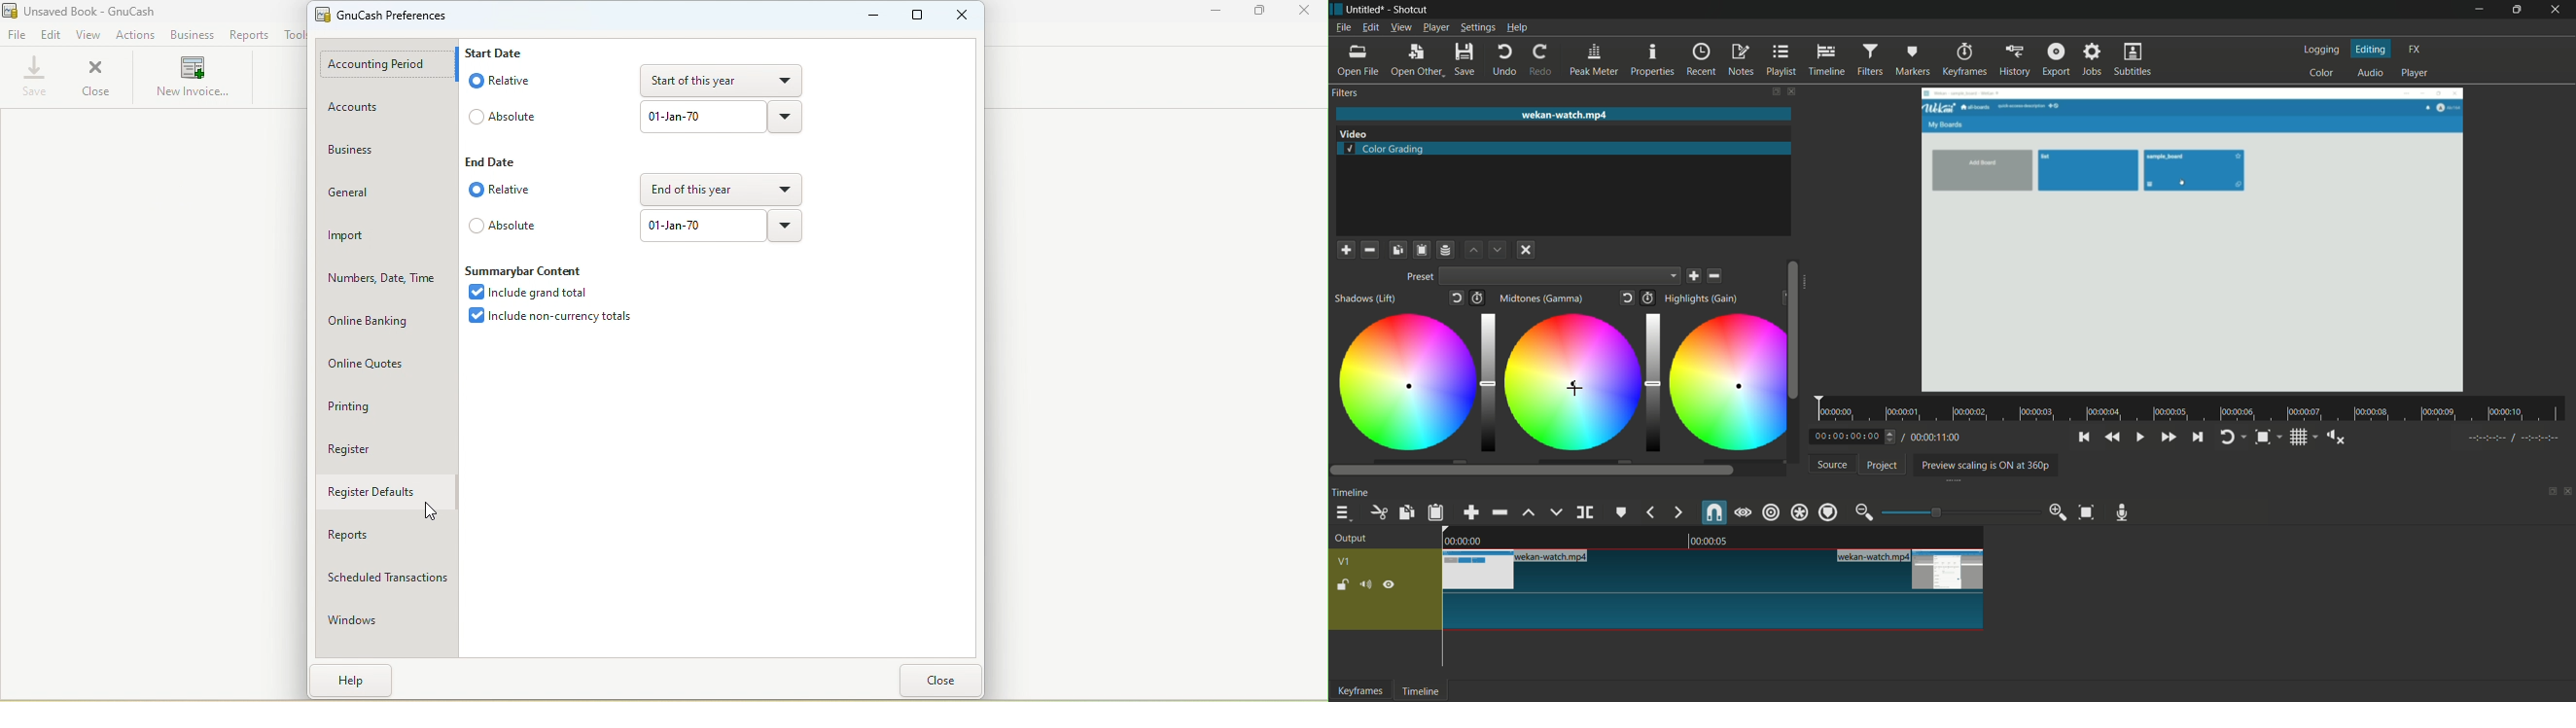 The height and width of the screenshot is (728, 2576). Describe the element at coordinates (1477, 297) in the screenshot. I see `add keyframes to this parameter` at that location.